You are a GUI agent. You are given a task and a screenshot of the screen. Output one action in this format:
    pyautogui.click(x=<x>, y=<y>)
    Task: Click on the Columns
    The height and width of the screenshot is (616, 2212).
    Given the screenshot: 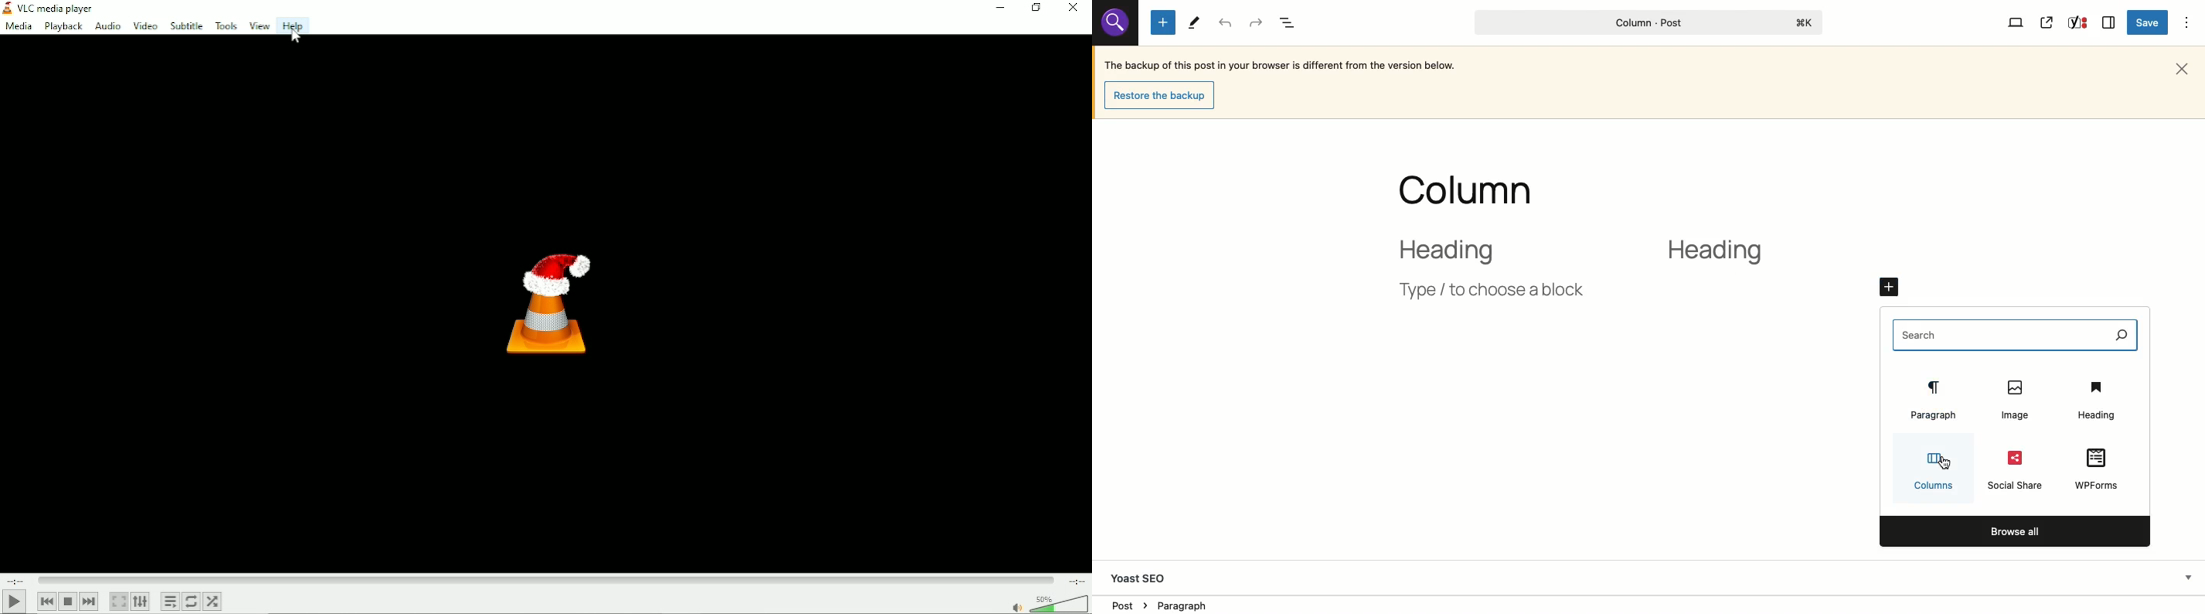 What is the action you would take?
    pyautogui.click(x=1937, y=469)
    